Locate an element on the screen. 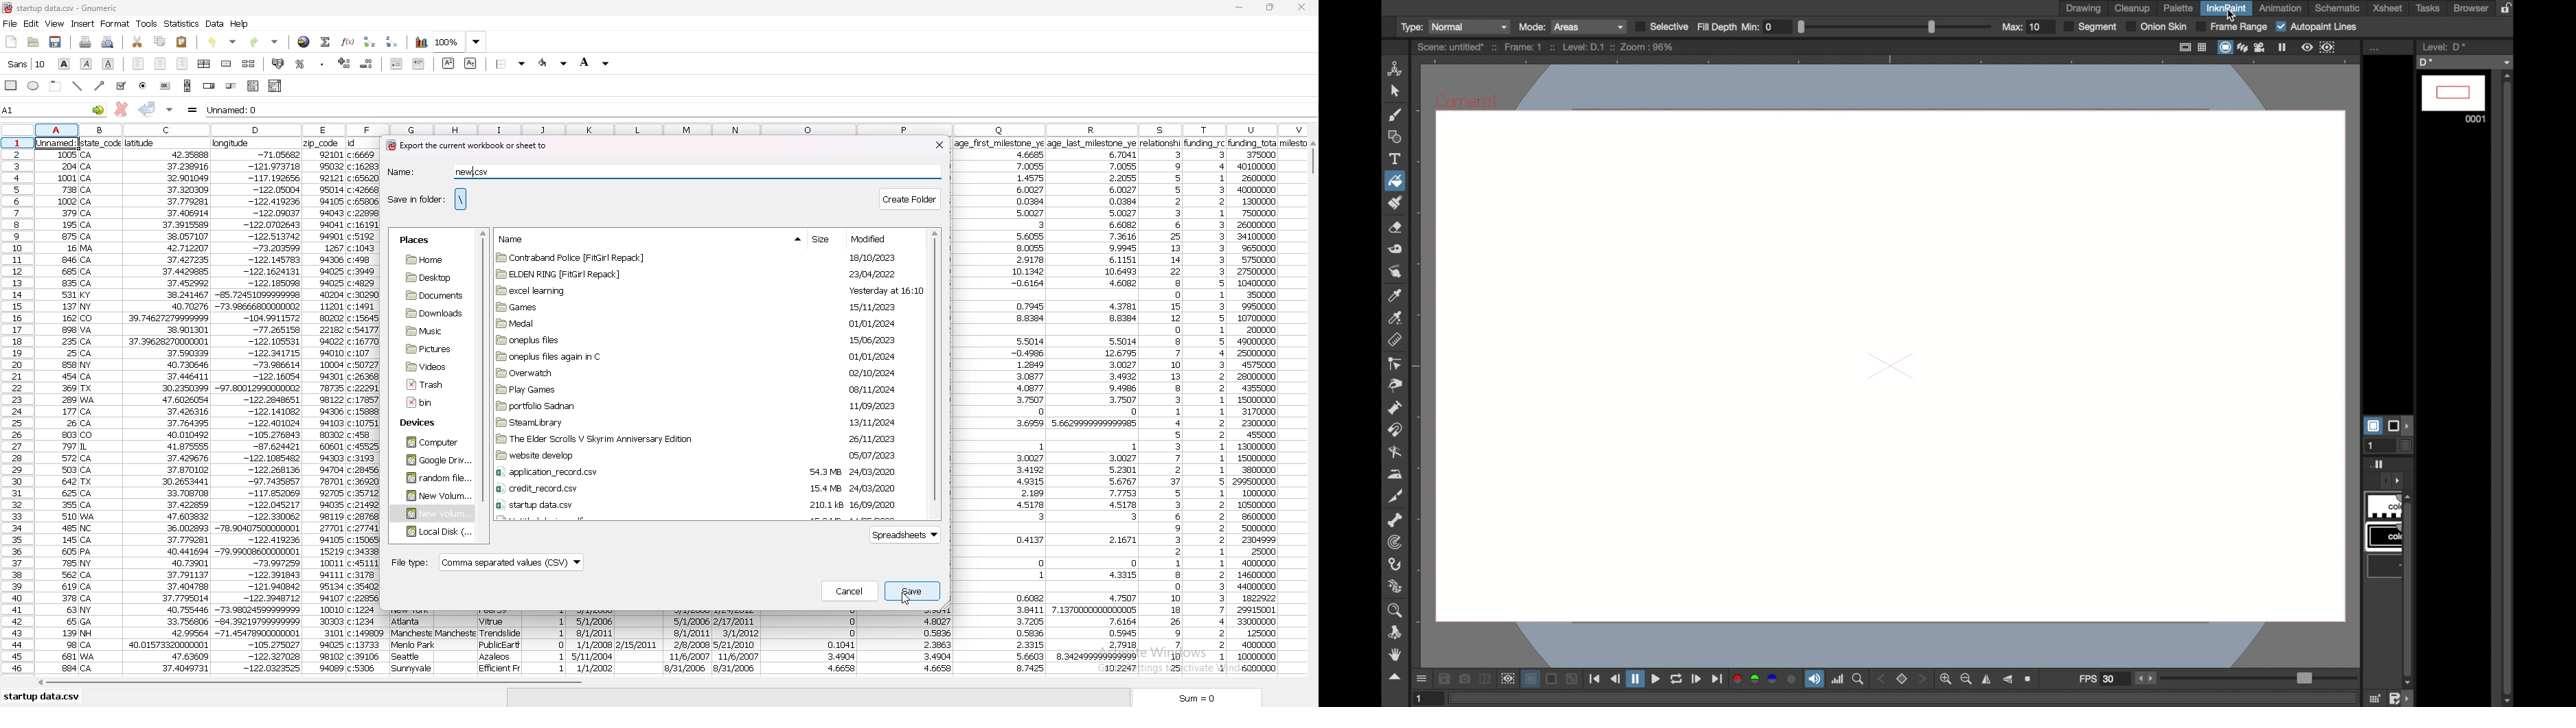 The height and width of the screenshot is (728, 2576). daat is located at coordinates (365, 406).